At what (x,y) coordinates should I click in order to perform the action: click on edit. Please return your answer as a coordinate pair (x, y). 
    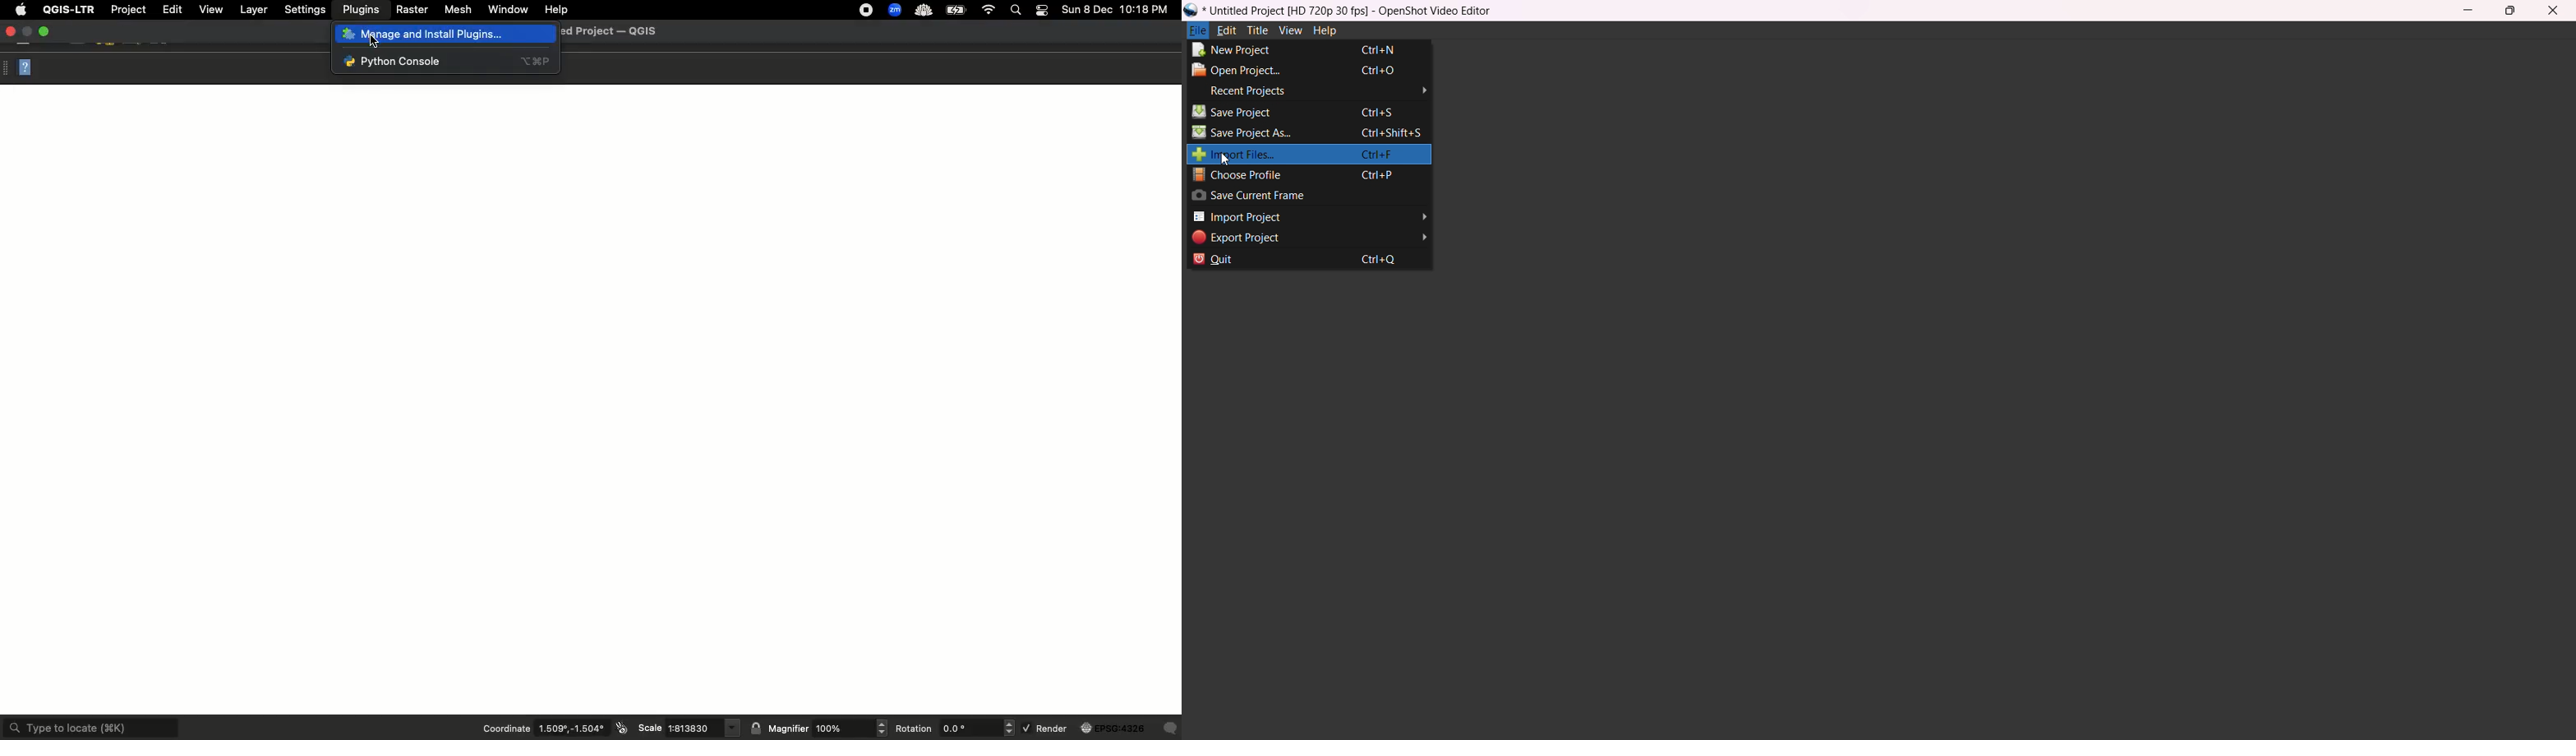
    Looking at the image, I should click on (1225, 31).